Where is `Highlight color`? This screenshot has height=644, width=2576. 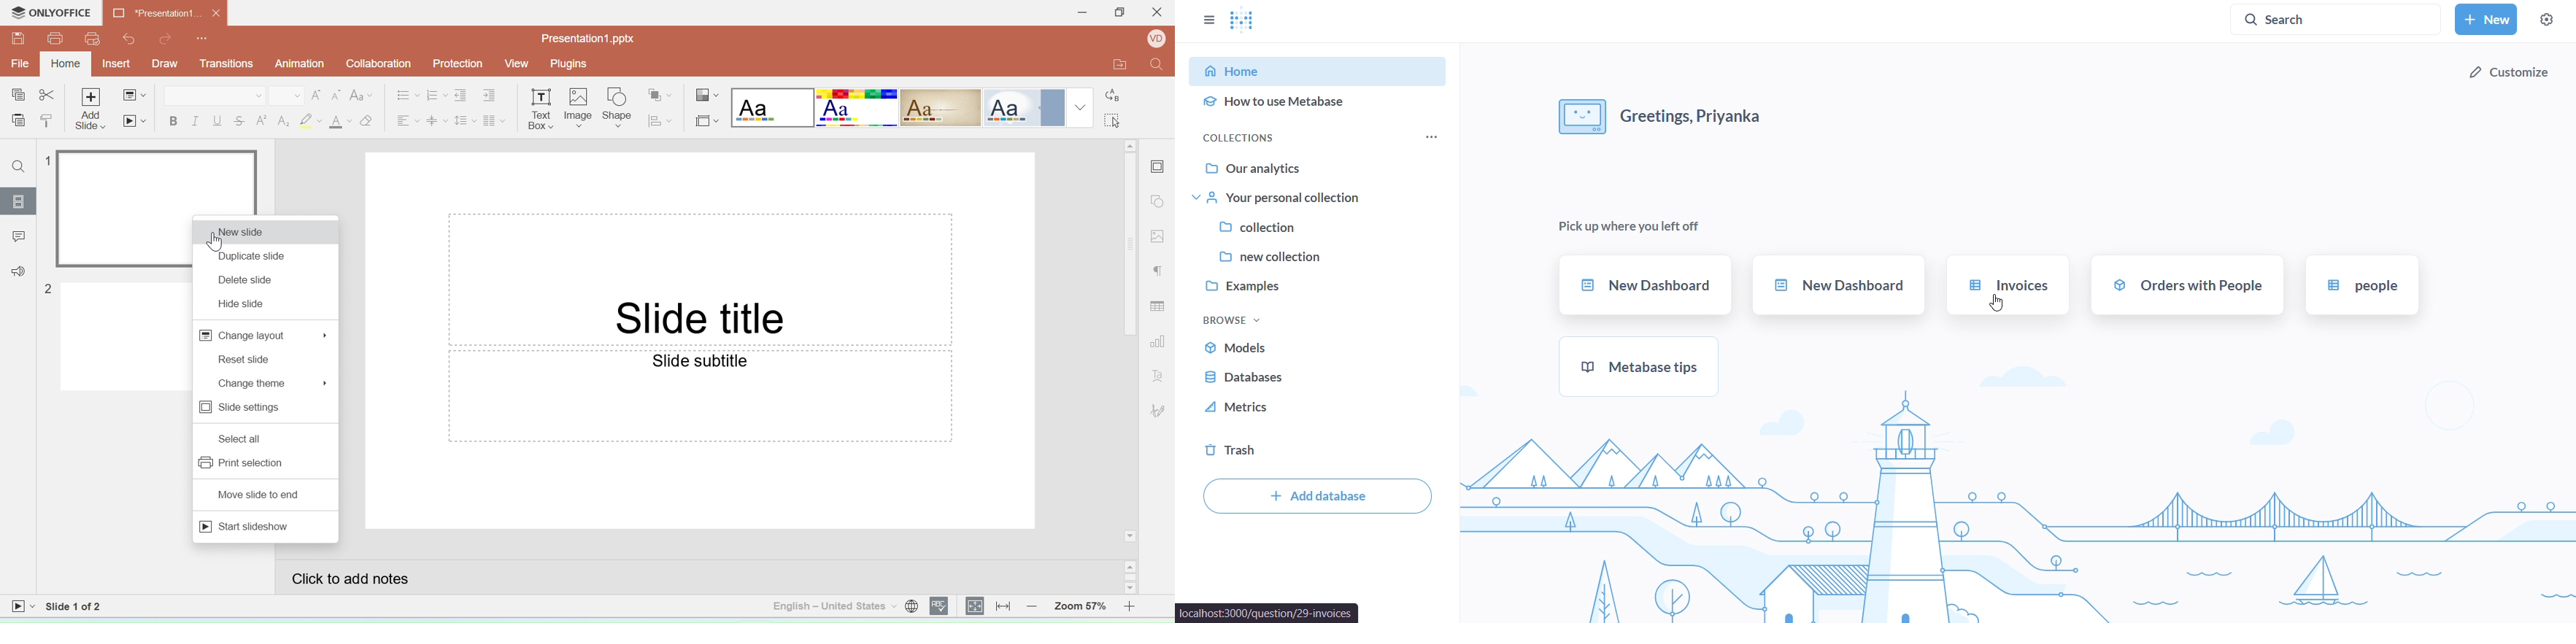 Highlight color is located at coordinates (313, 121).